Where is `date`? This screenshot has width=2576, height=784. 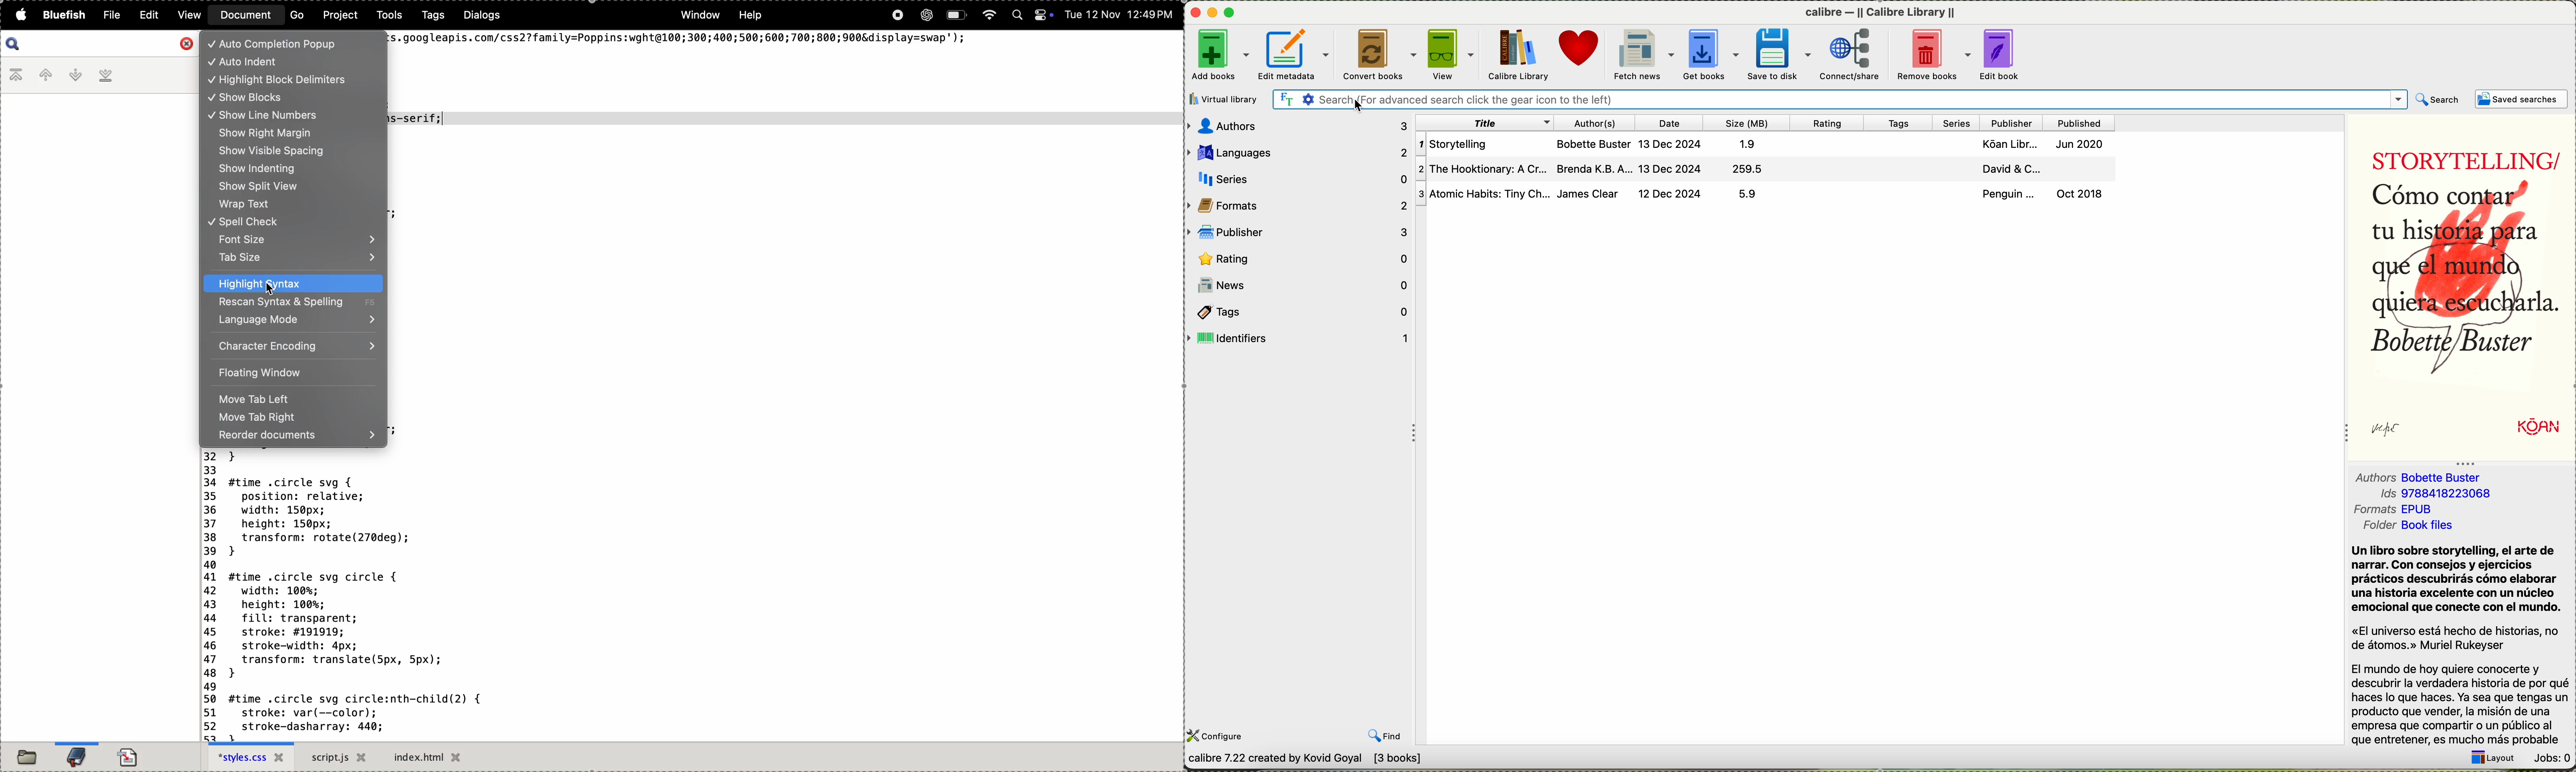 date is located at coordinates (1675, 122).